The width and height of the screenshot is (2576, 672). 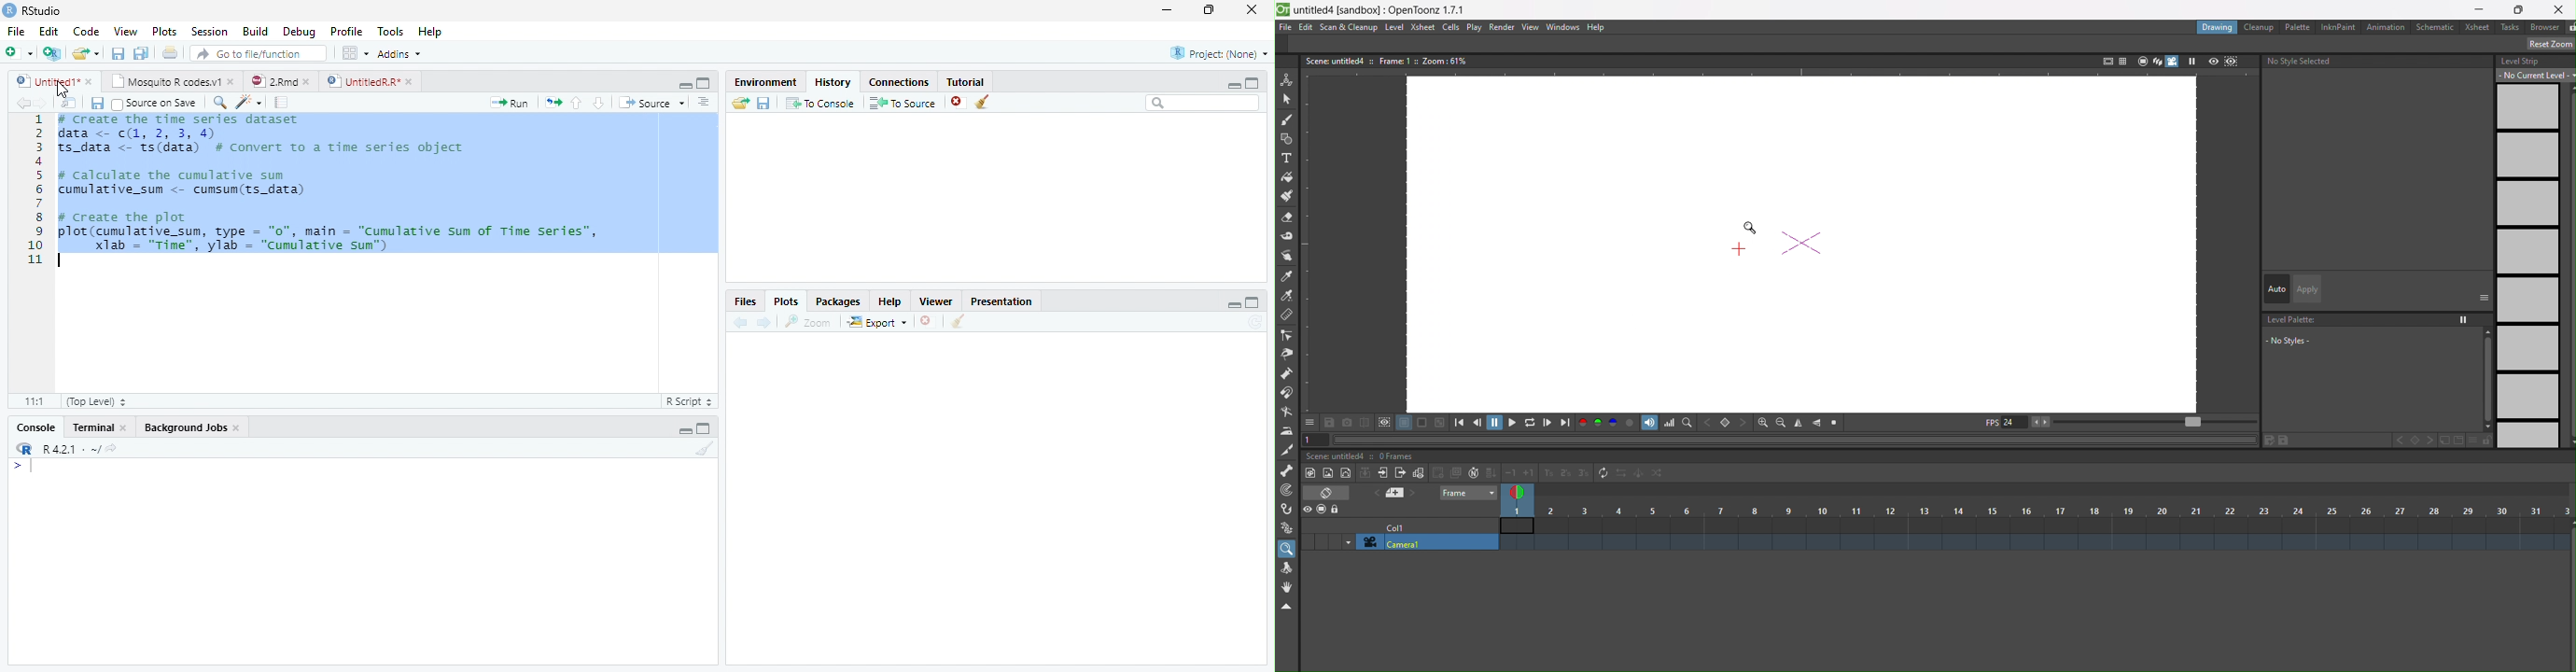 What do you see at coordinates (19, 52) in the screenshot?
I see `New file` at bounding box center [19, 52].